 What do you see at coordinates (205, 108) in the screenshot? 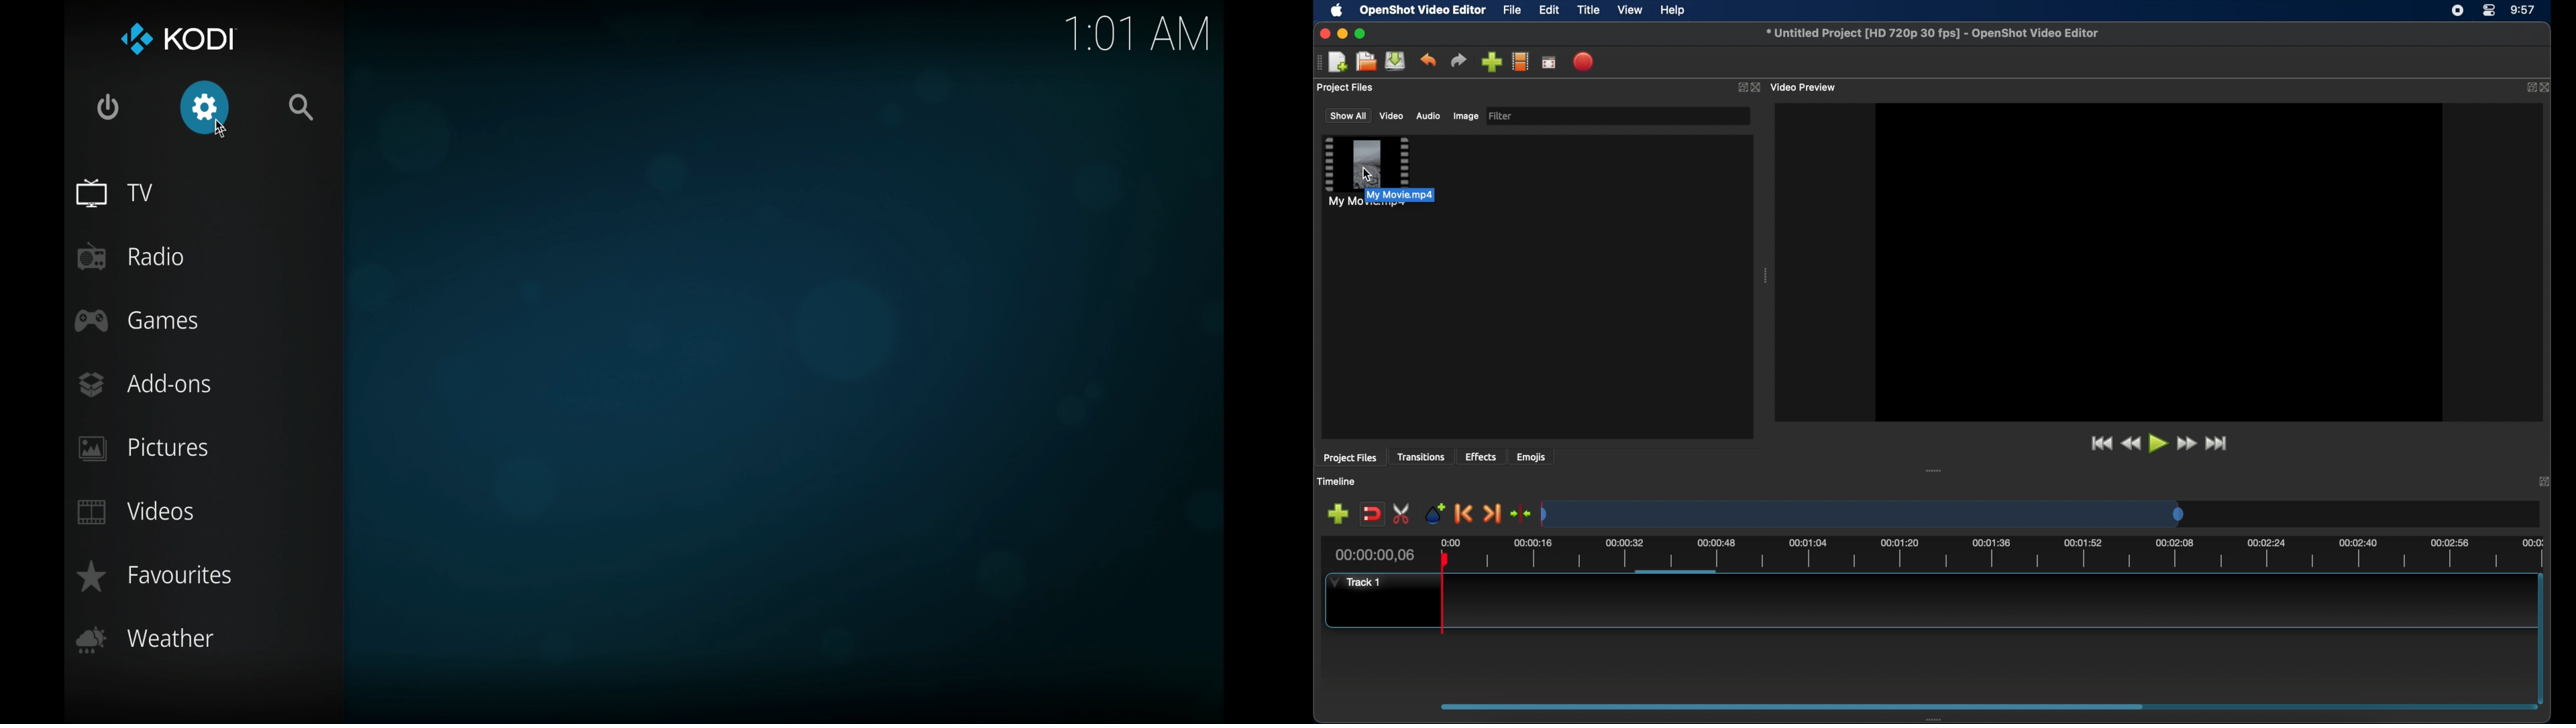
I see `settings` at bounding box center [205, 108].